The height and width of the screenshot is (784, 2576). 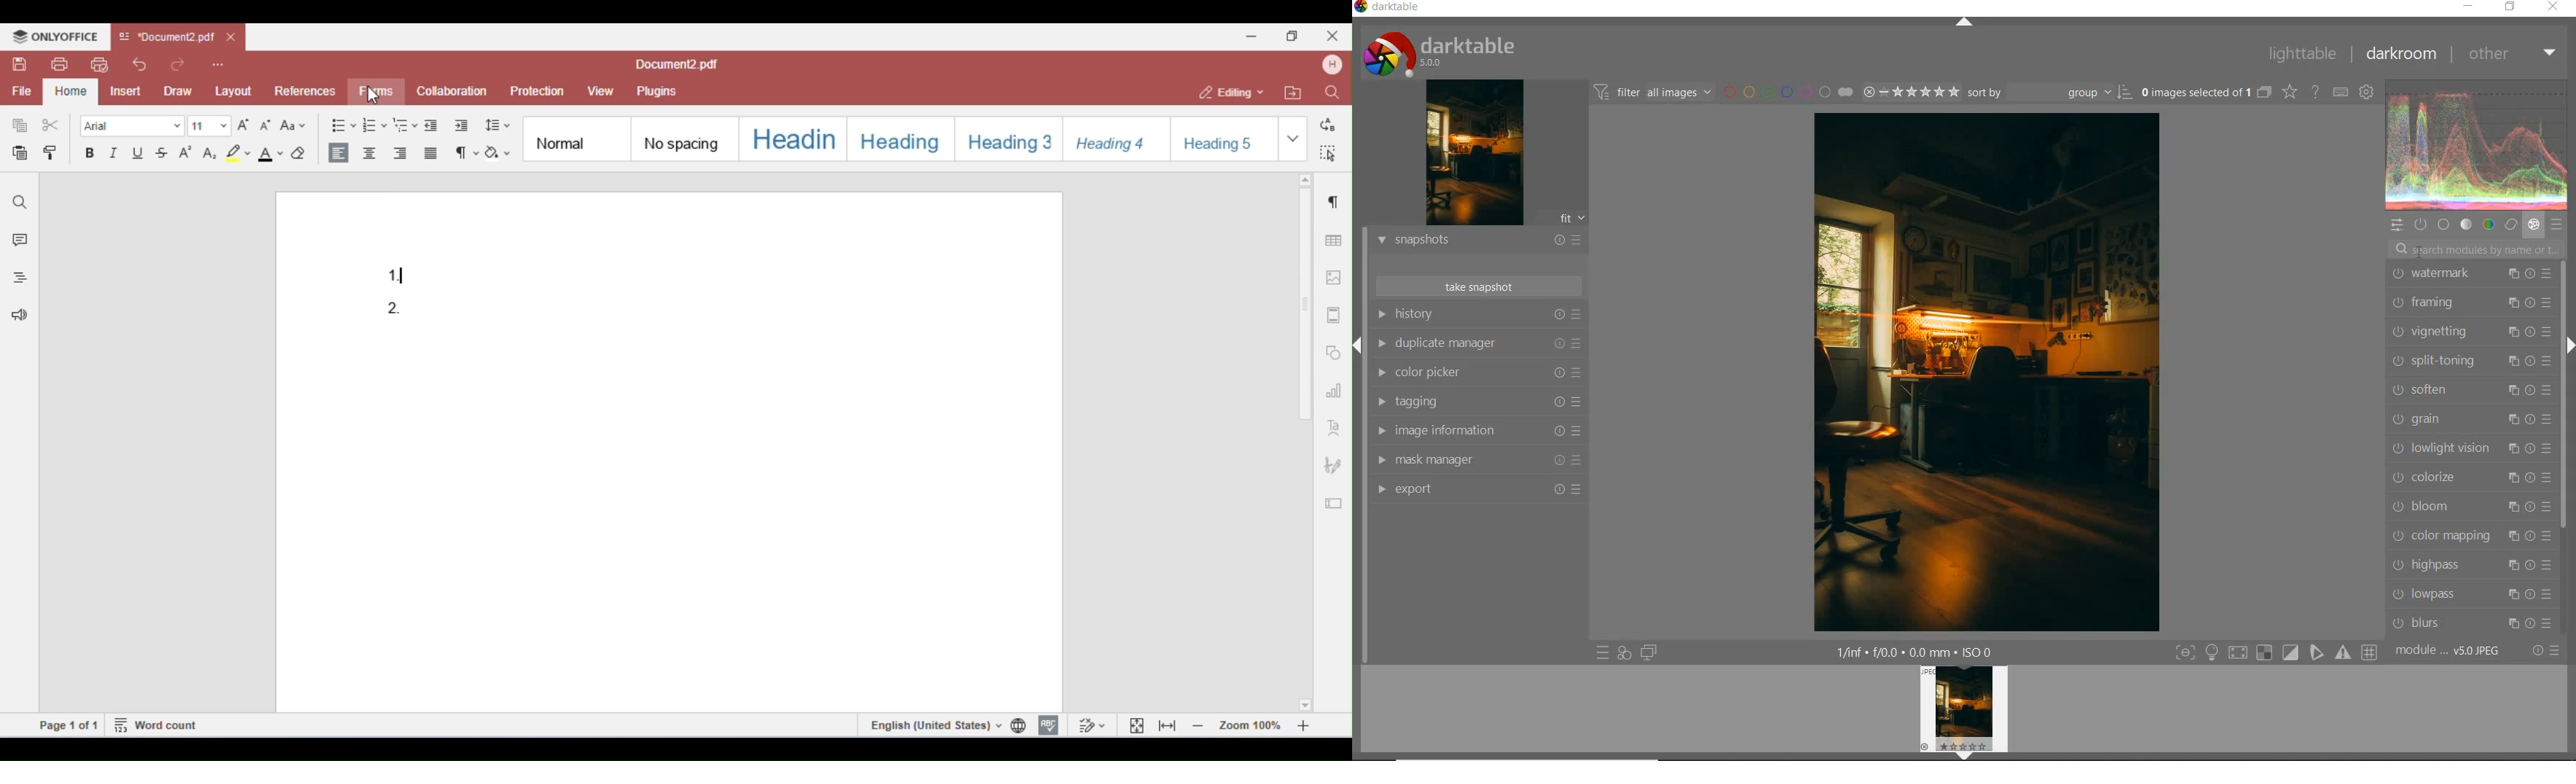 I want to click on system name, so click(x=1390, y=8).